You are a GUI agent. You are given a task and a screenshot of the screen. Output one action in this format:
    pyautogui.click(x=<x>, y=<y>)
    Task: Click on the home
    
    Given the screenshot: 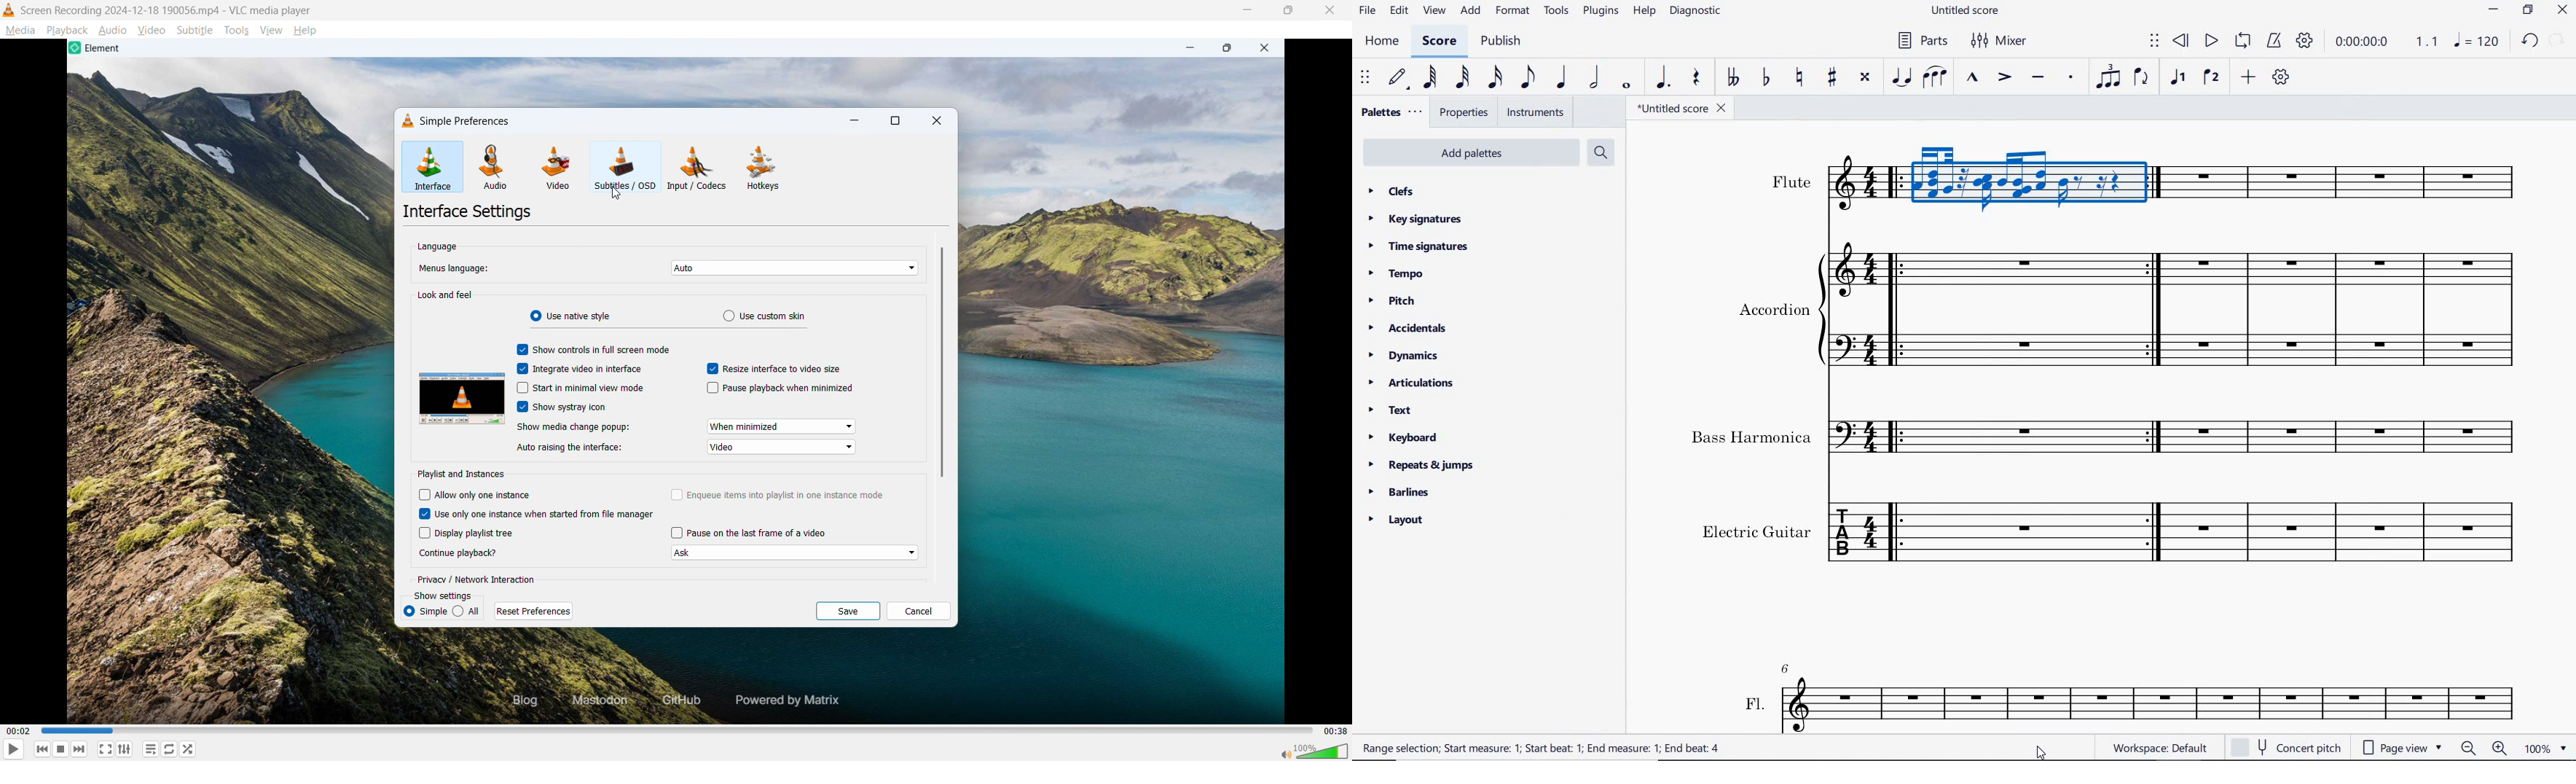 What is the action you would take?
    pyautogui.click(x=1384, y=42)
    